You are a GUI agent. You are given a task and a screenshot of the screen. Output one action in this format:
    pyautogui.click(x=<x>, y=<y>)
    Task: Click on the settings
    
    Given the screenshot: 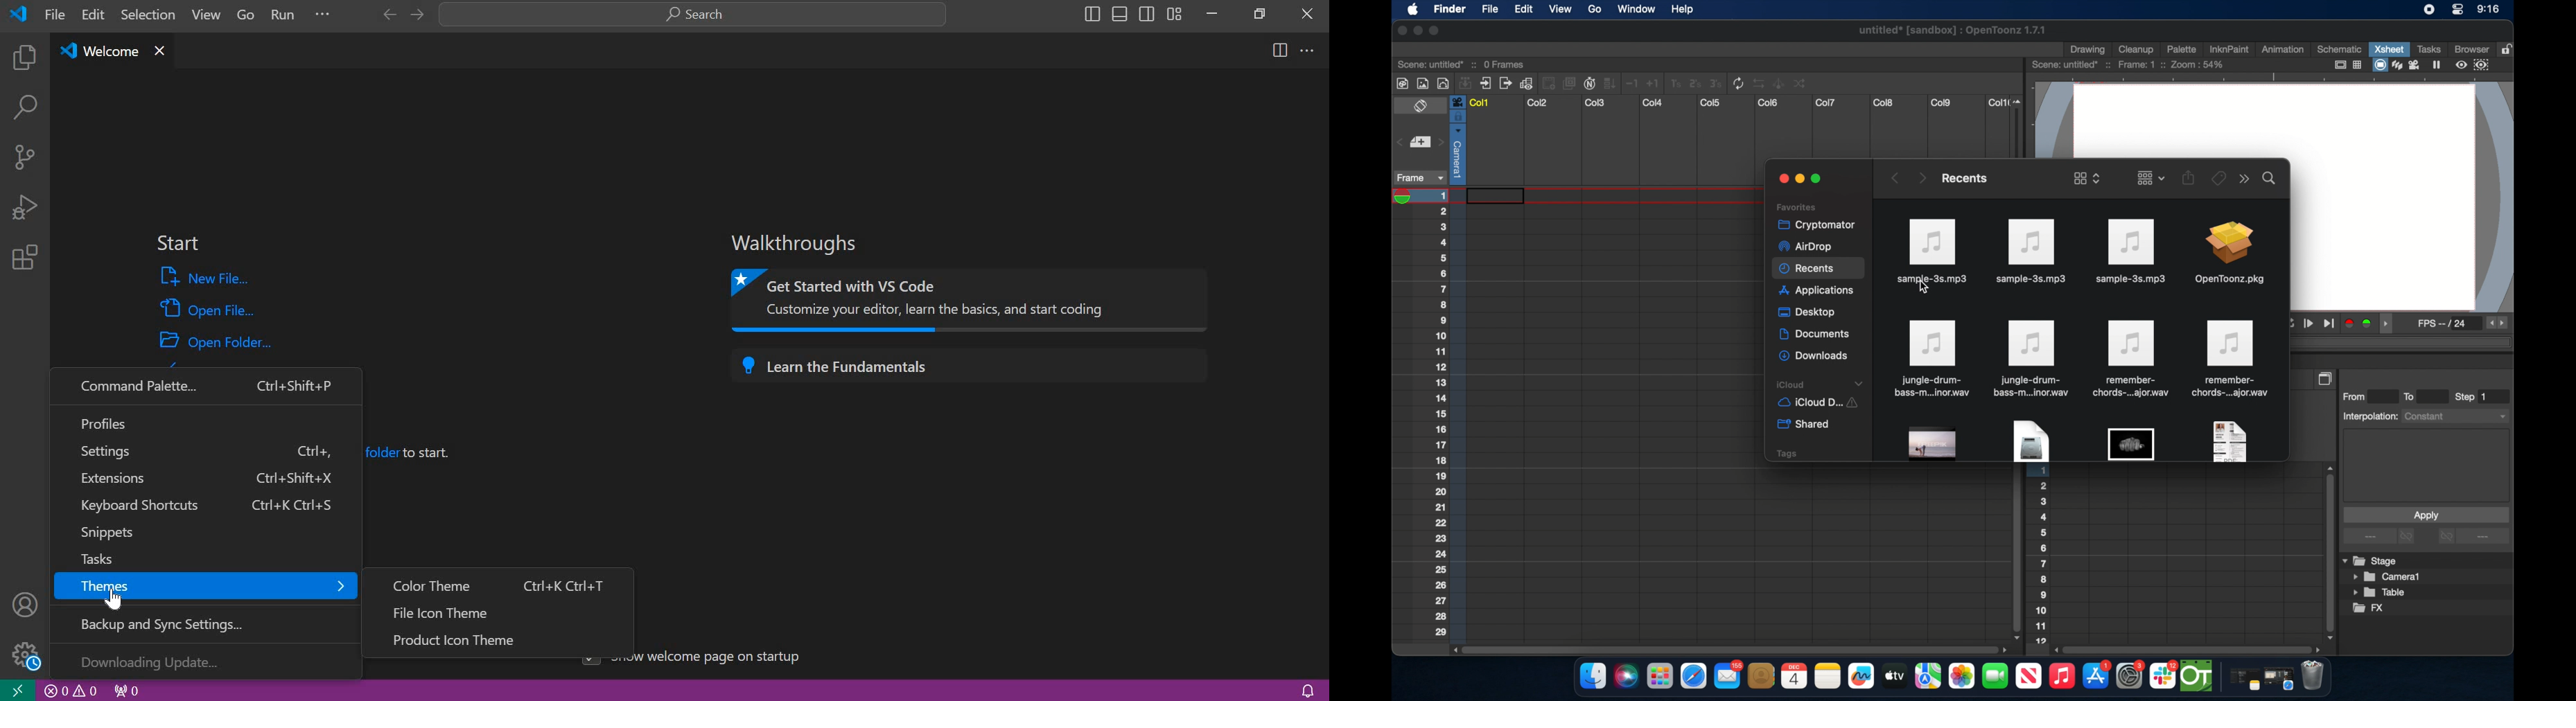 What is the action you would take?
    pyautogui.click(x=207, y=451)
    